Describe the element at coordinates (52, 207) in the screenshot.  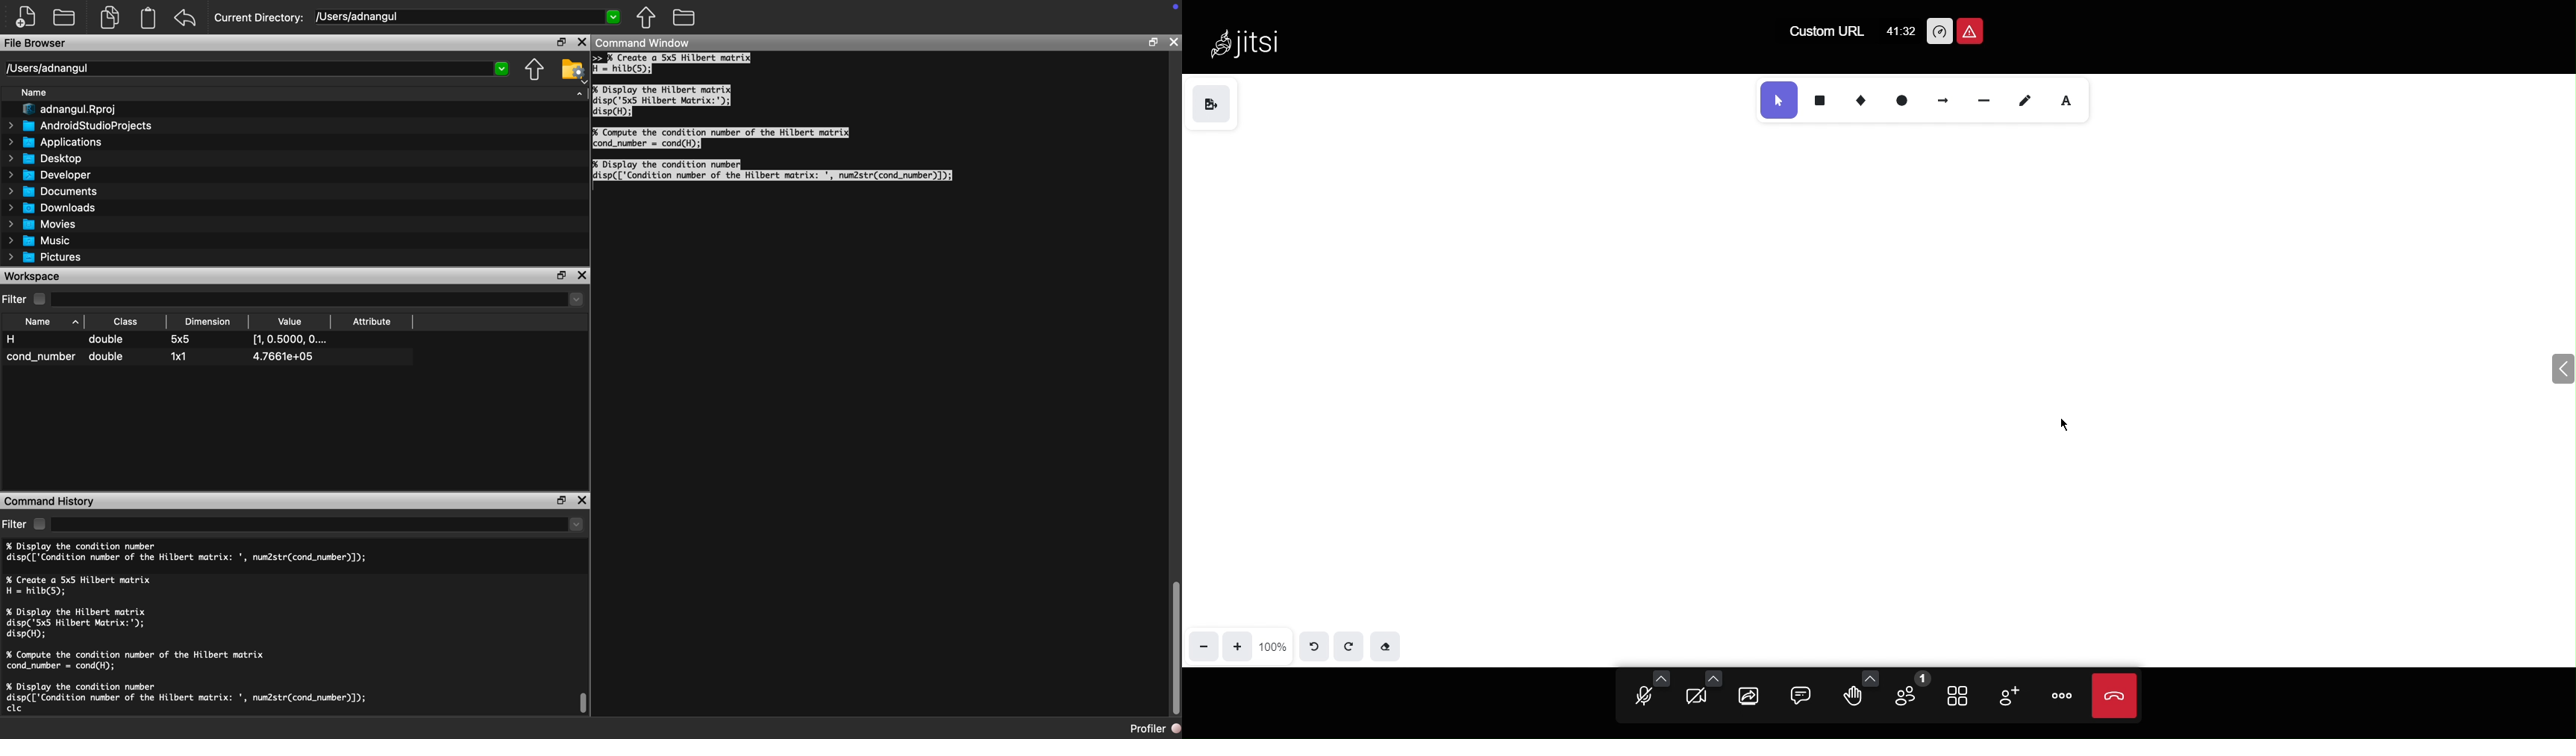
I see `Downloads` at that location.